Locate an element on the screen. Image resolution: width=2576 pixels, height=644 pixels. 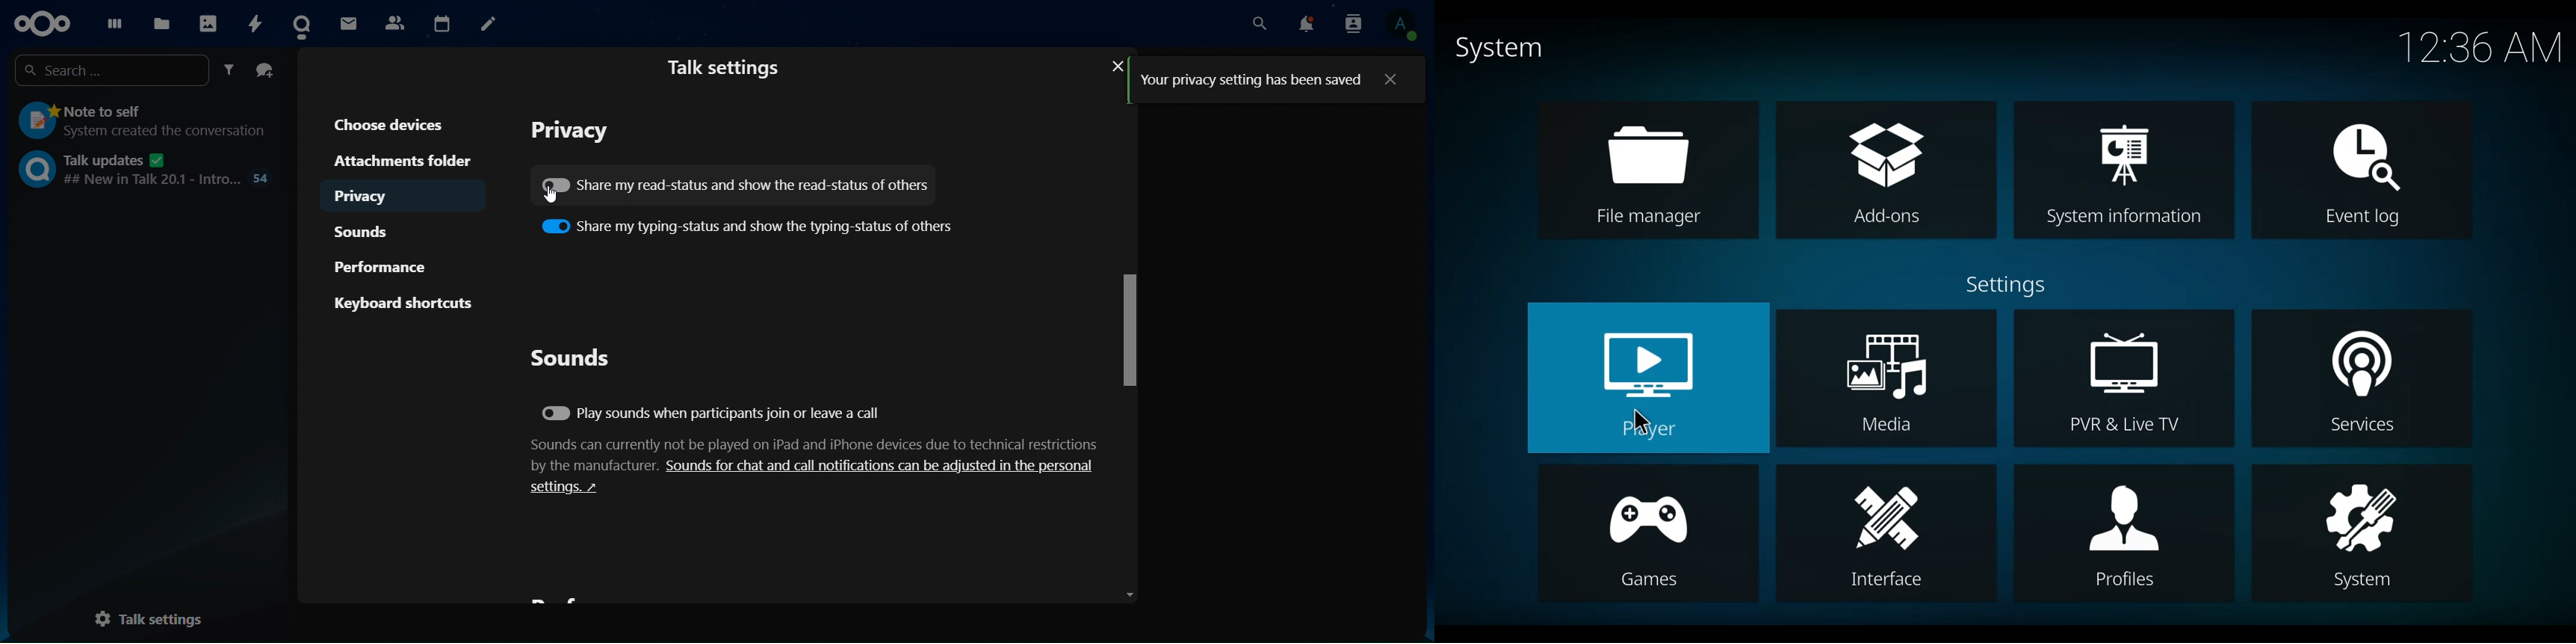
text is located at coordinates (1251, 79).